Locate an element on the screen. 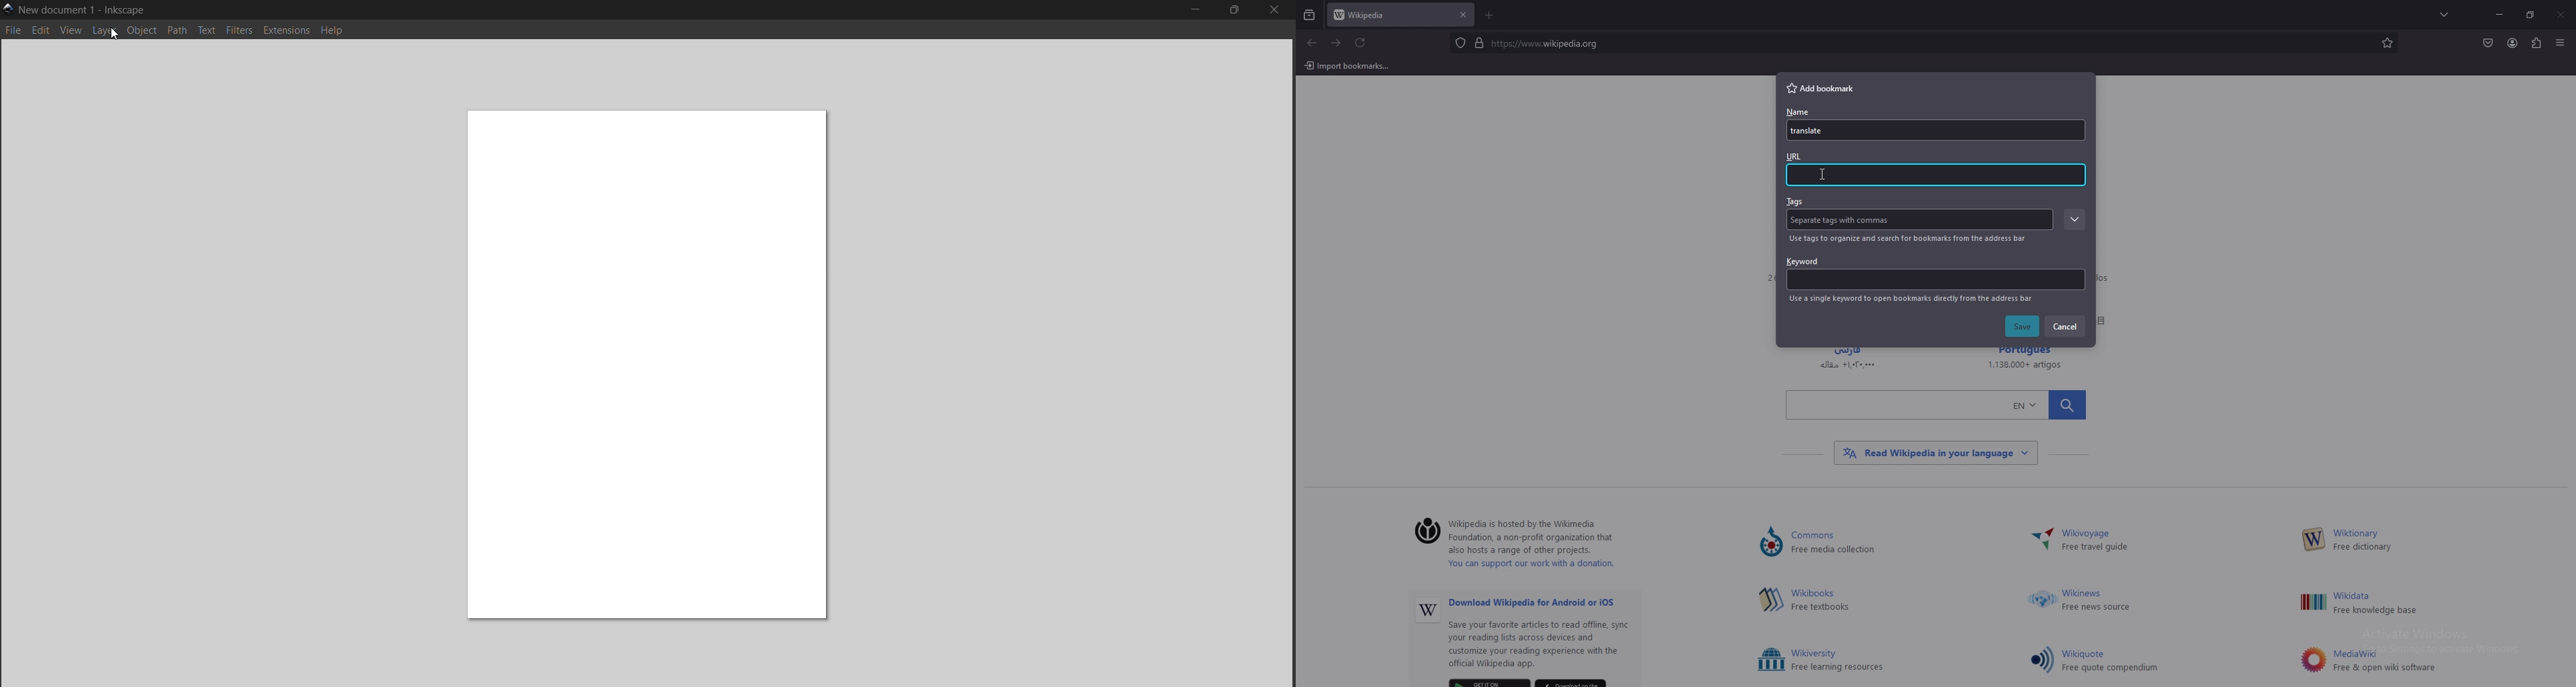 The width and height of the screenshot is (2576, 700). Help is located at coordinates (335, 32).